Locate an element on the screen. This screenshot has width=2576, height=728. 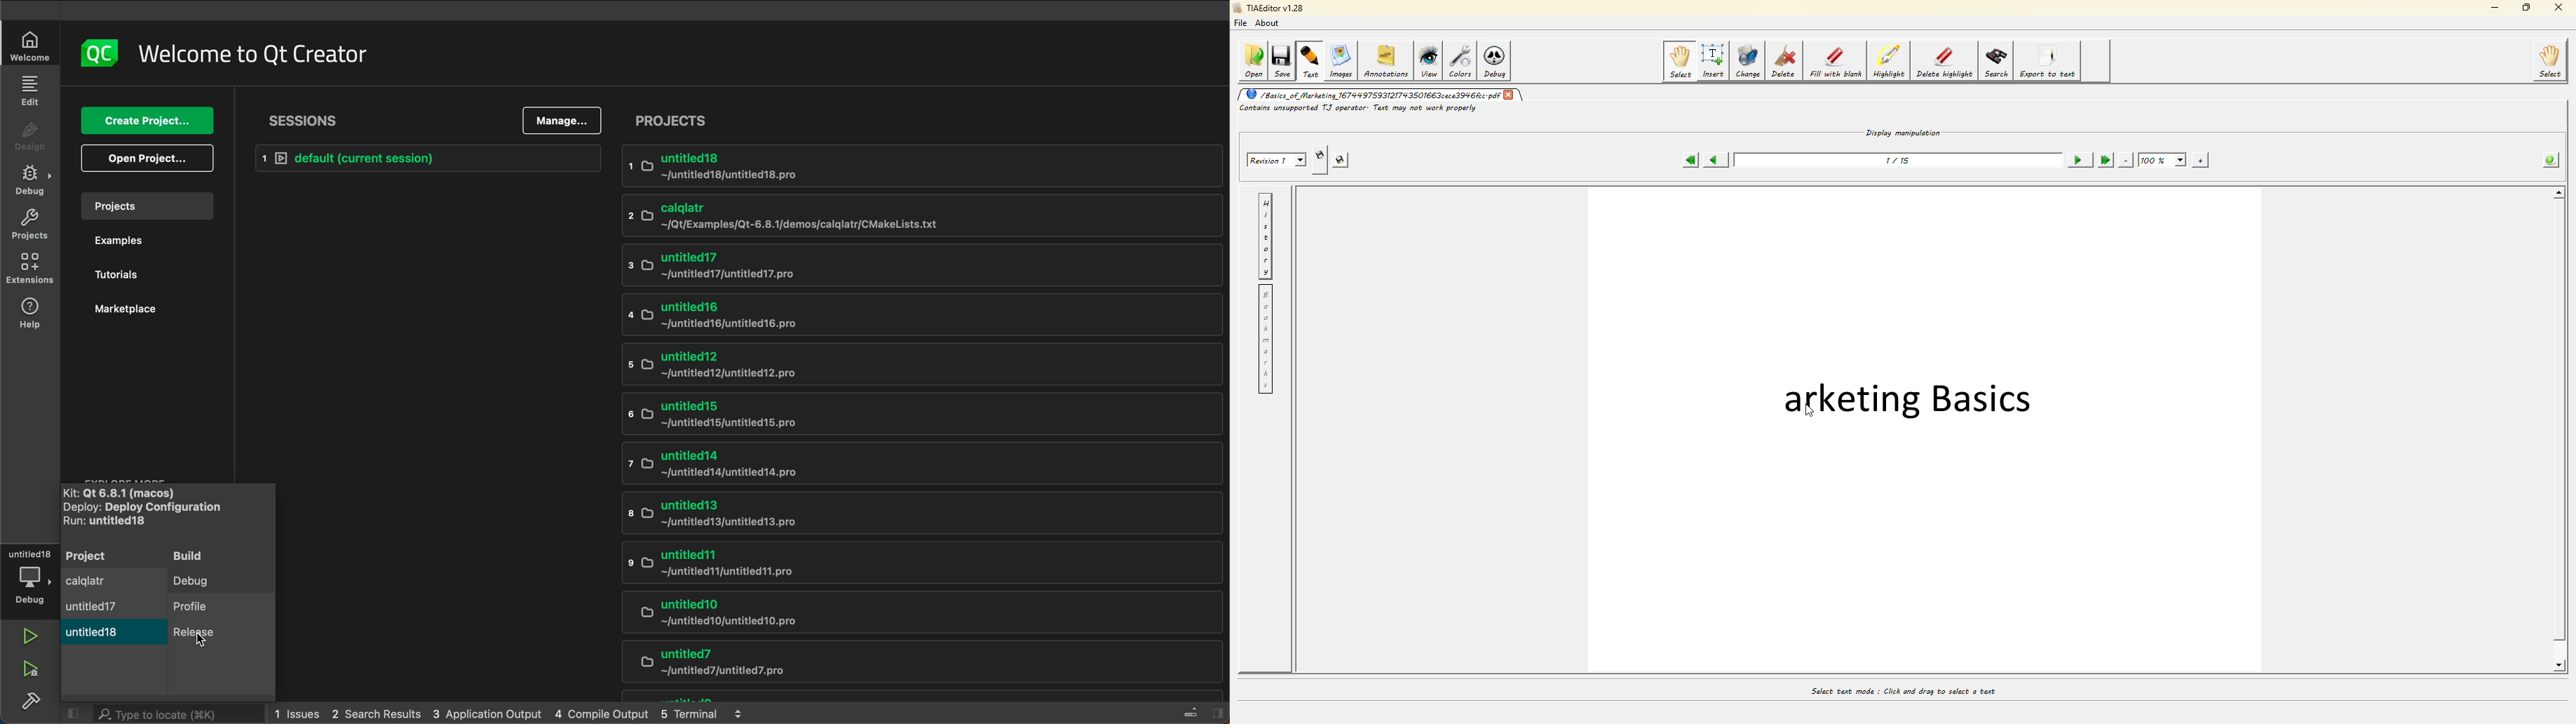
debug is located at coordinates (209, 580).